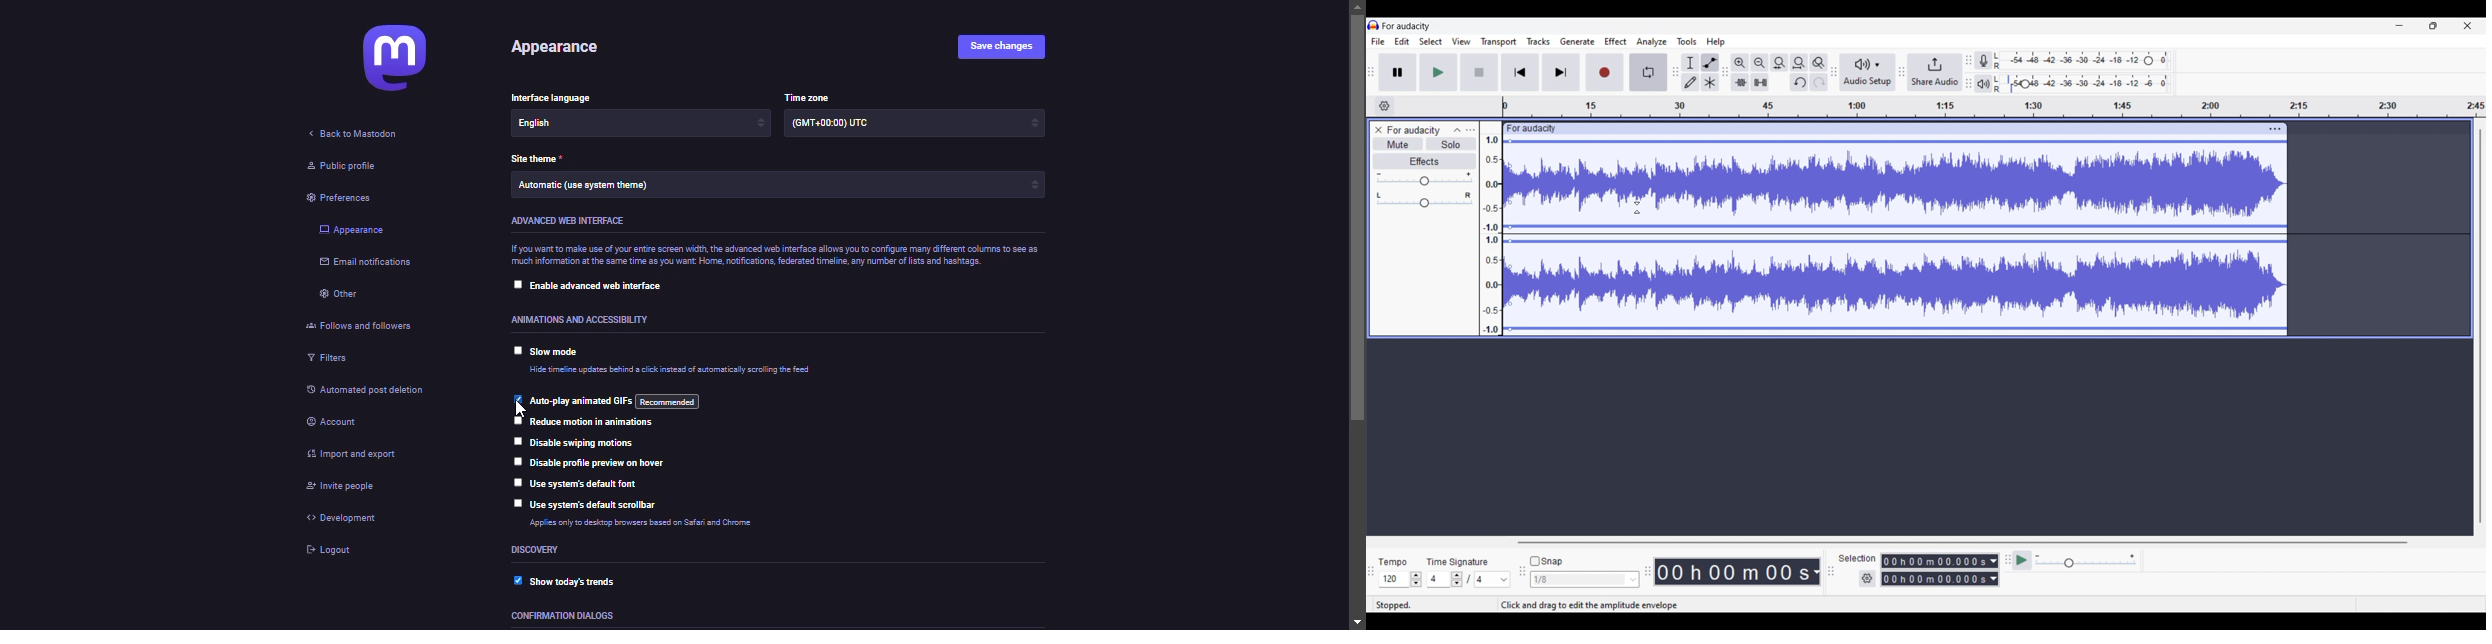 The image size is (2492, 644). I want to click on public profile, so click(342, 166).